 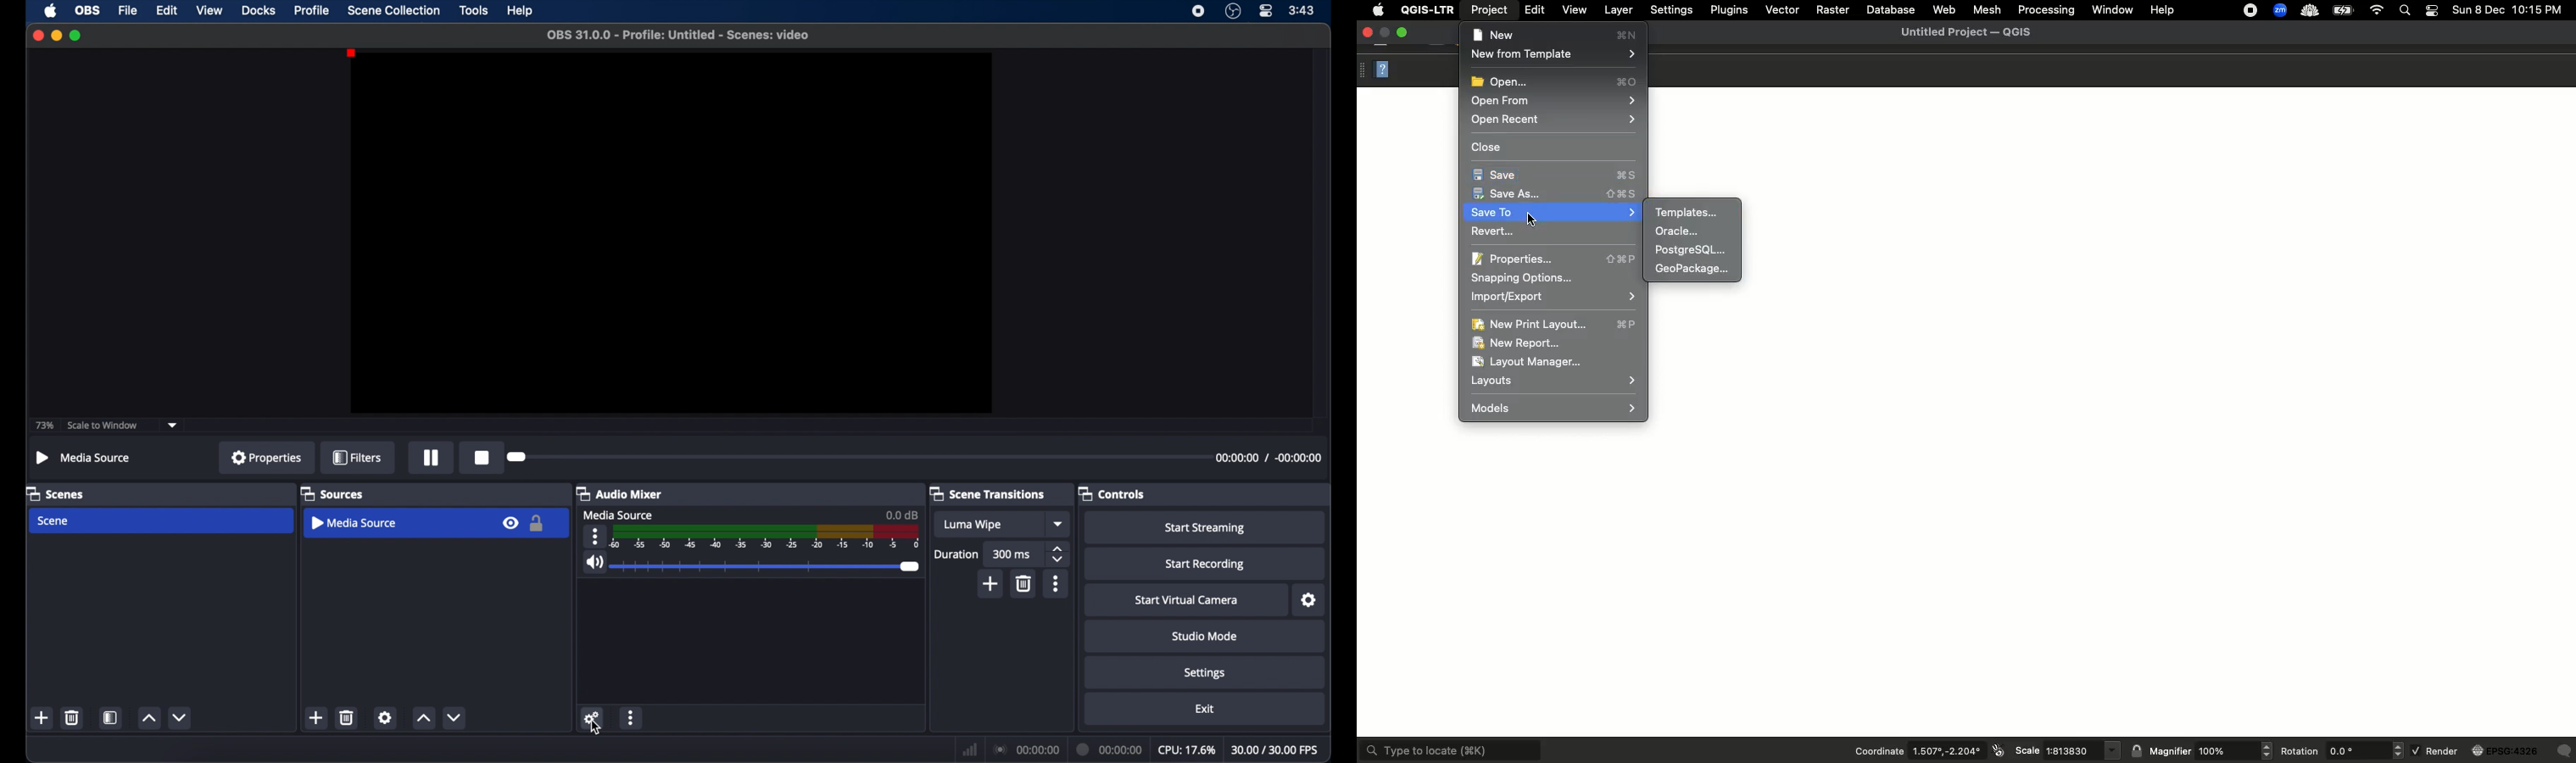 What do you see at coordinates (2406, 11) in the screenshot?
I see `Search` at bounding box center [2406, 11].